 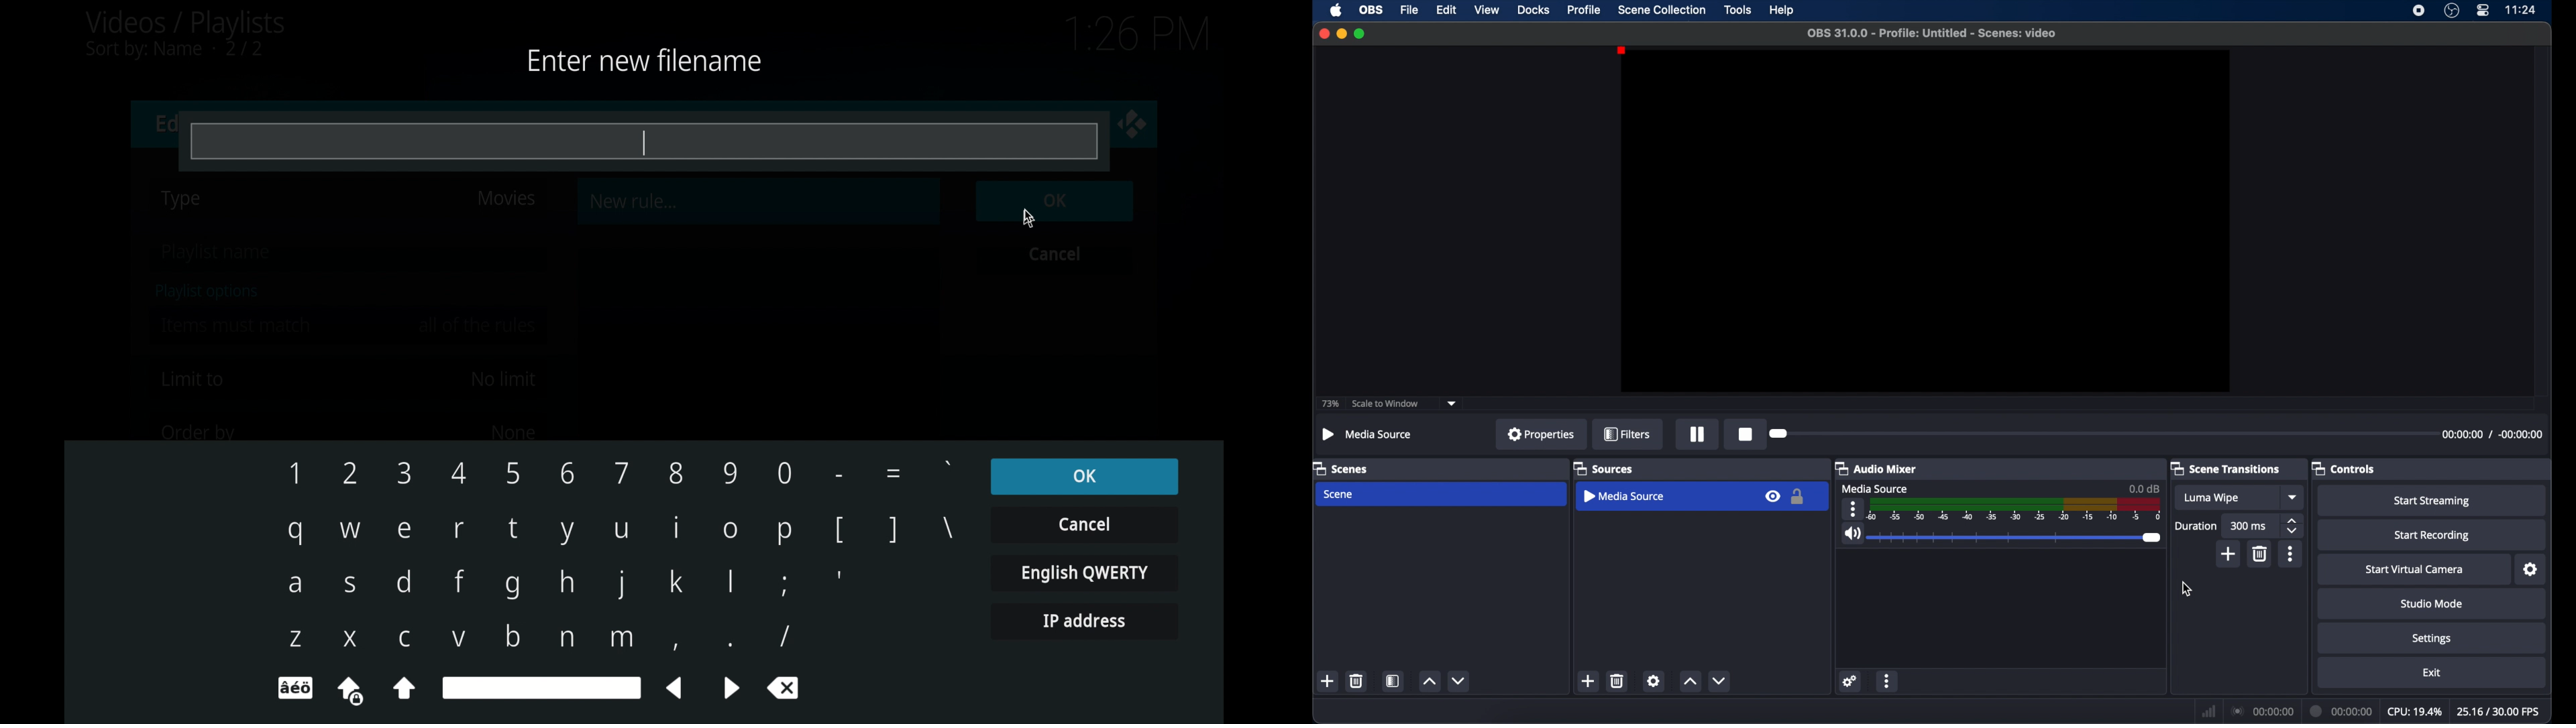 I want to click on scenes, so click(x=1342, y=468).